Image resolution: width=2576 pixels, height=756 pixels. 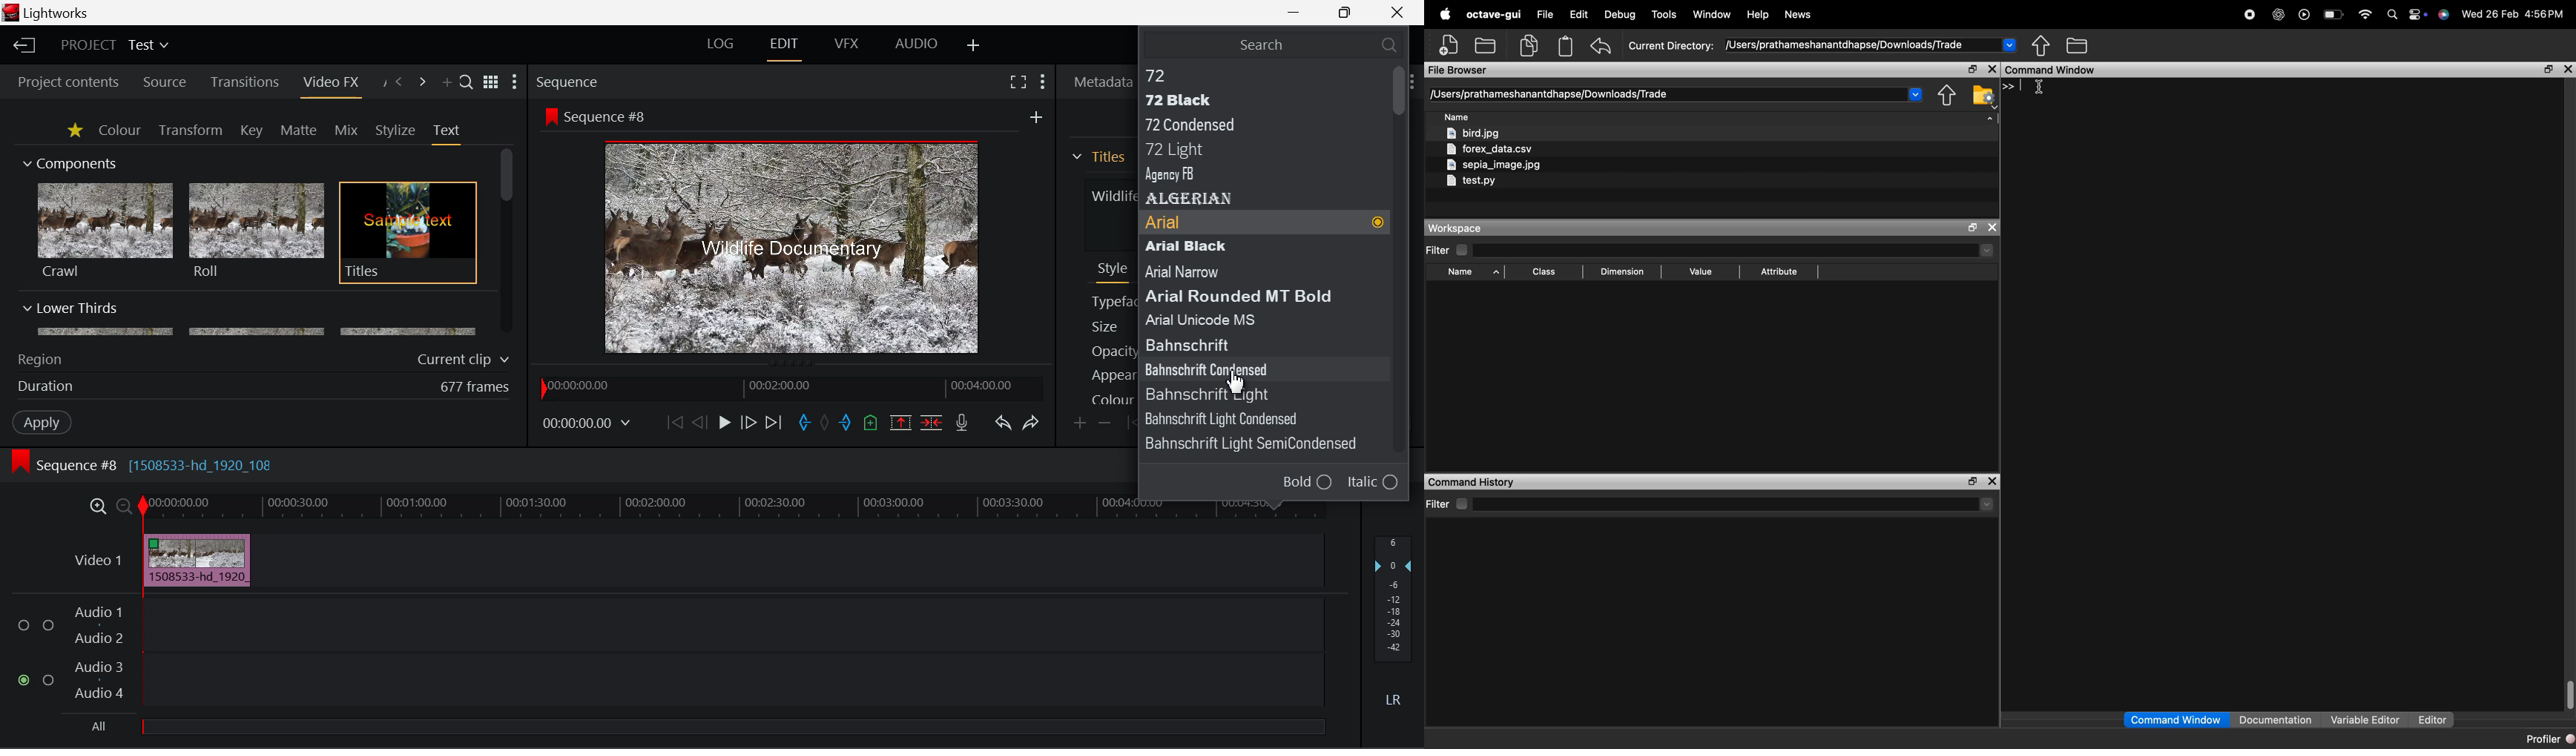 What do you see at coordinates (76, 131) in the screenshot?
I see `Favorites` at bounding box center [76, 131].